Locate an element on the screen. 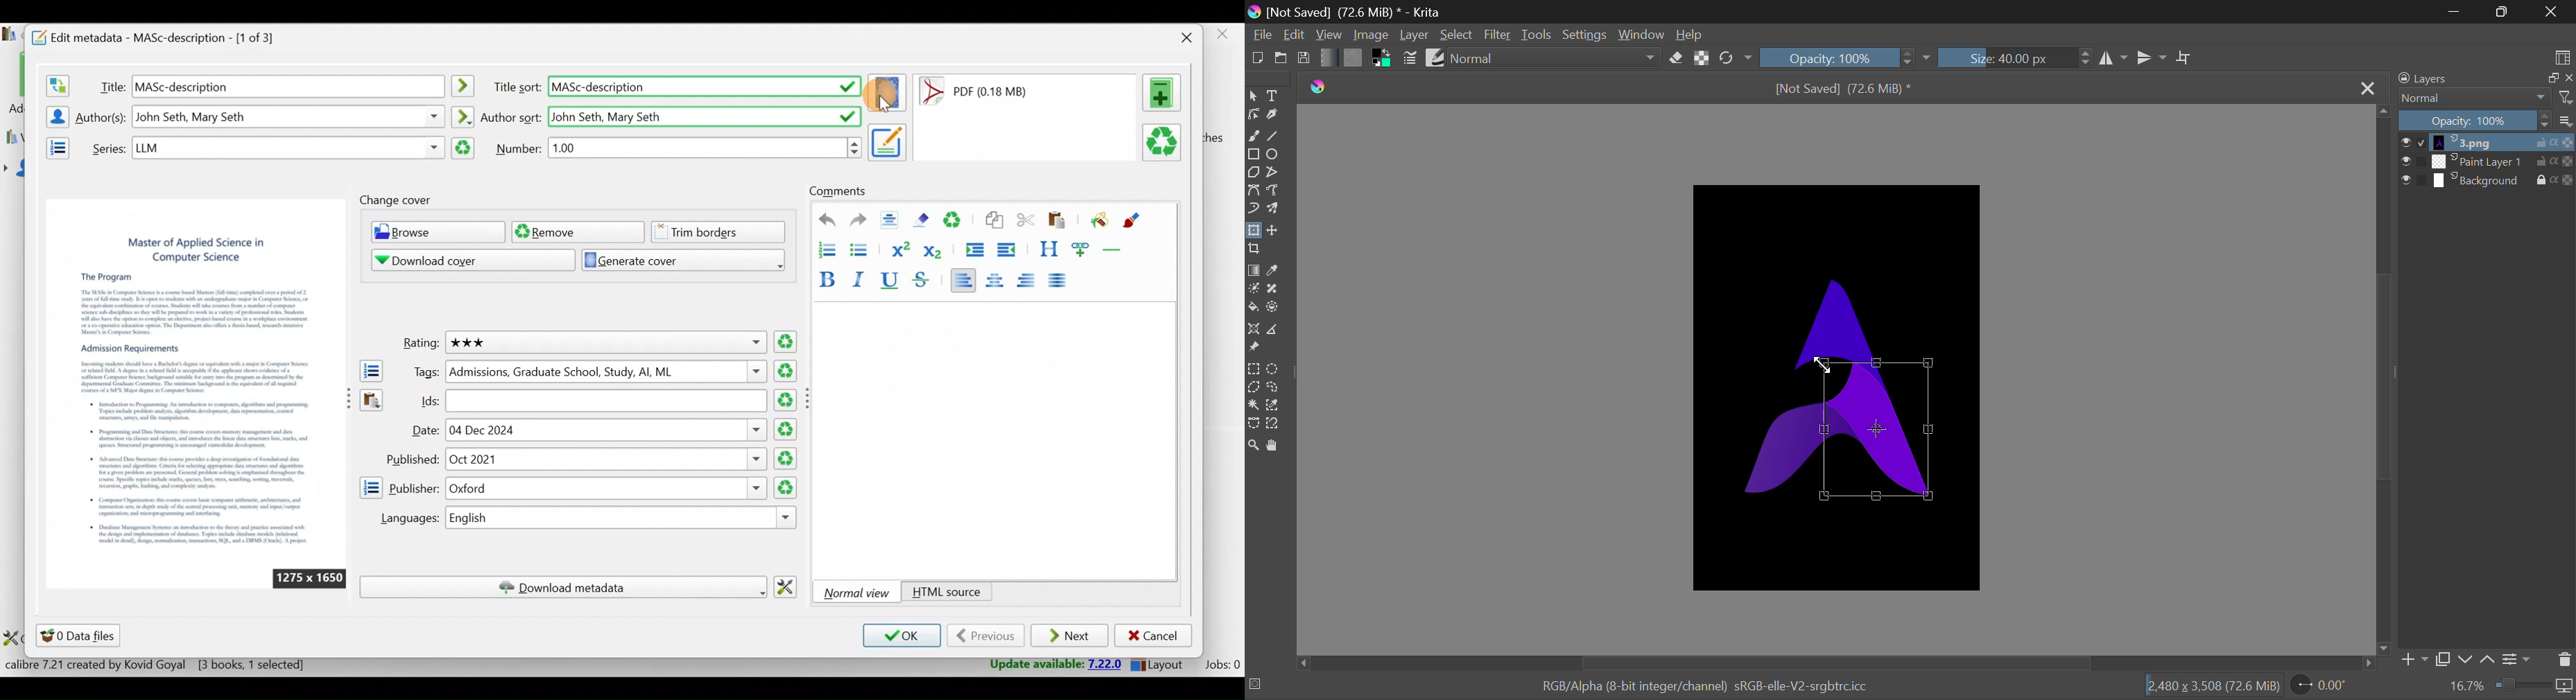 This screenshot has height=700, width=2576. Rotate Image is located at coordinates (1736, 58).